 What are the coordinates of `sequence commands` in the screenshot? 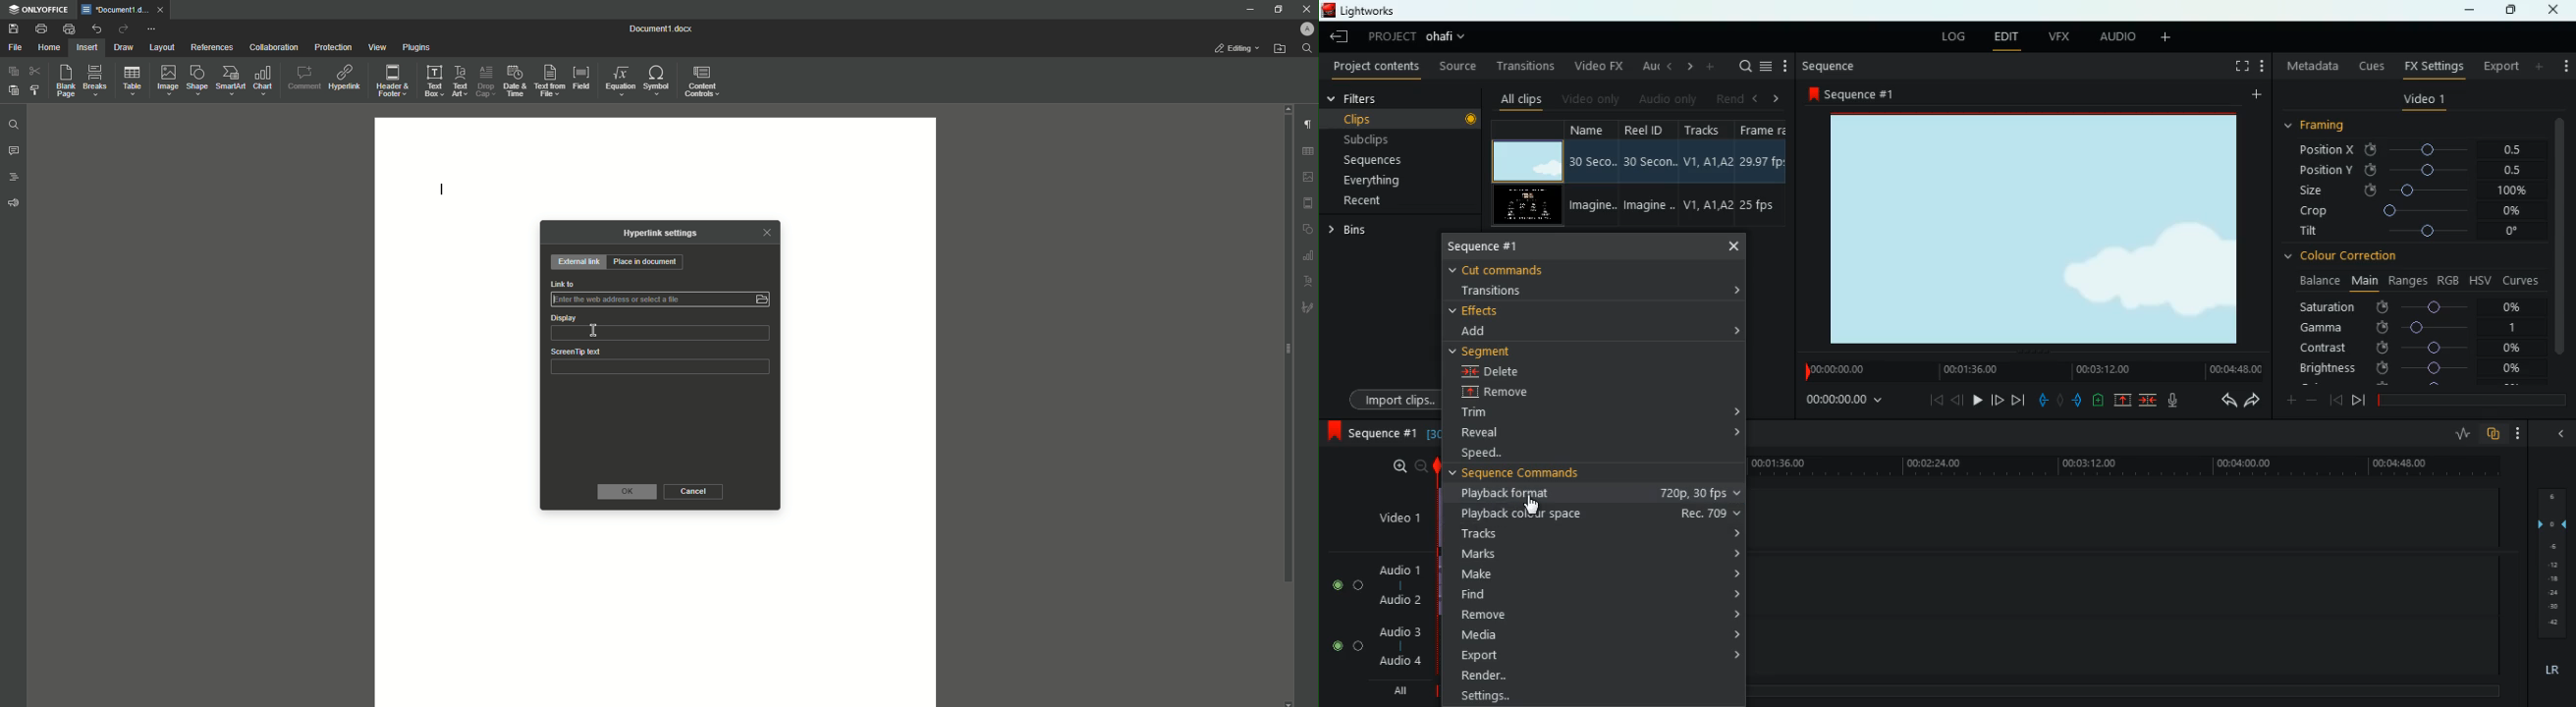 It's located at (1541, 473).